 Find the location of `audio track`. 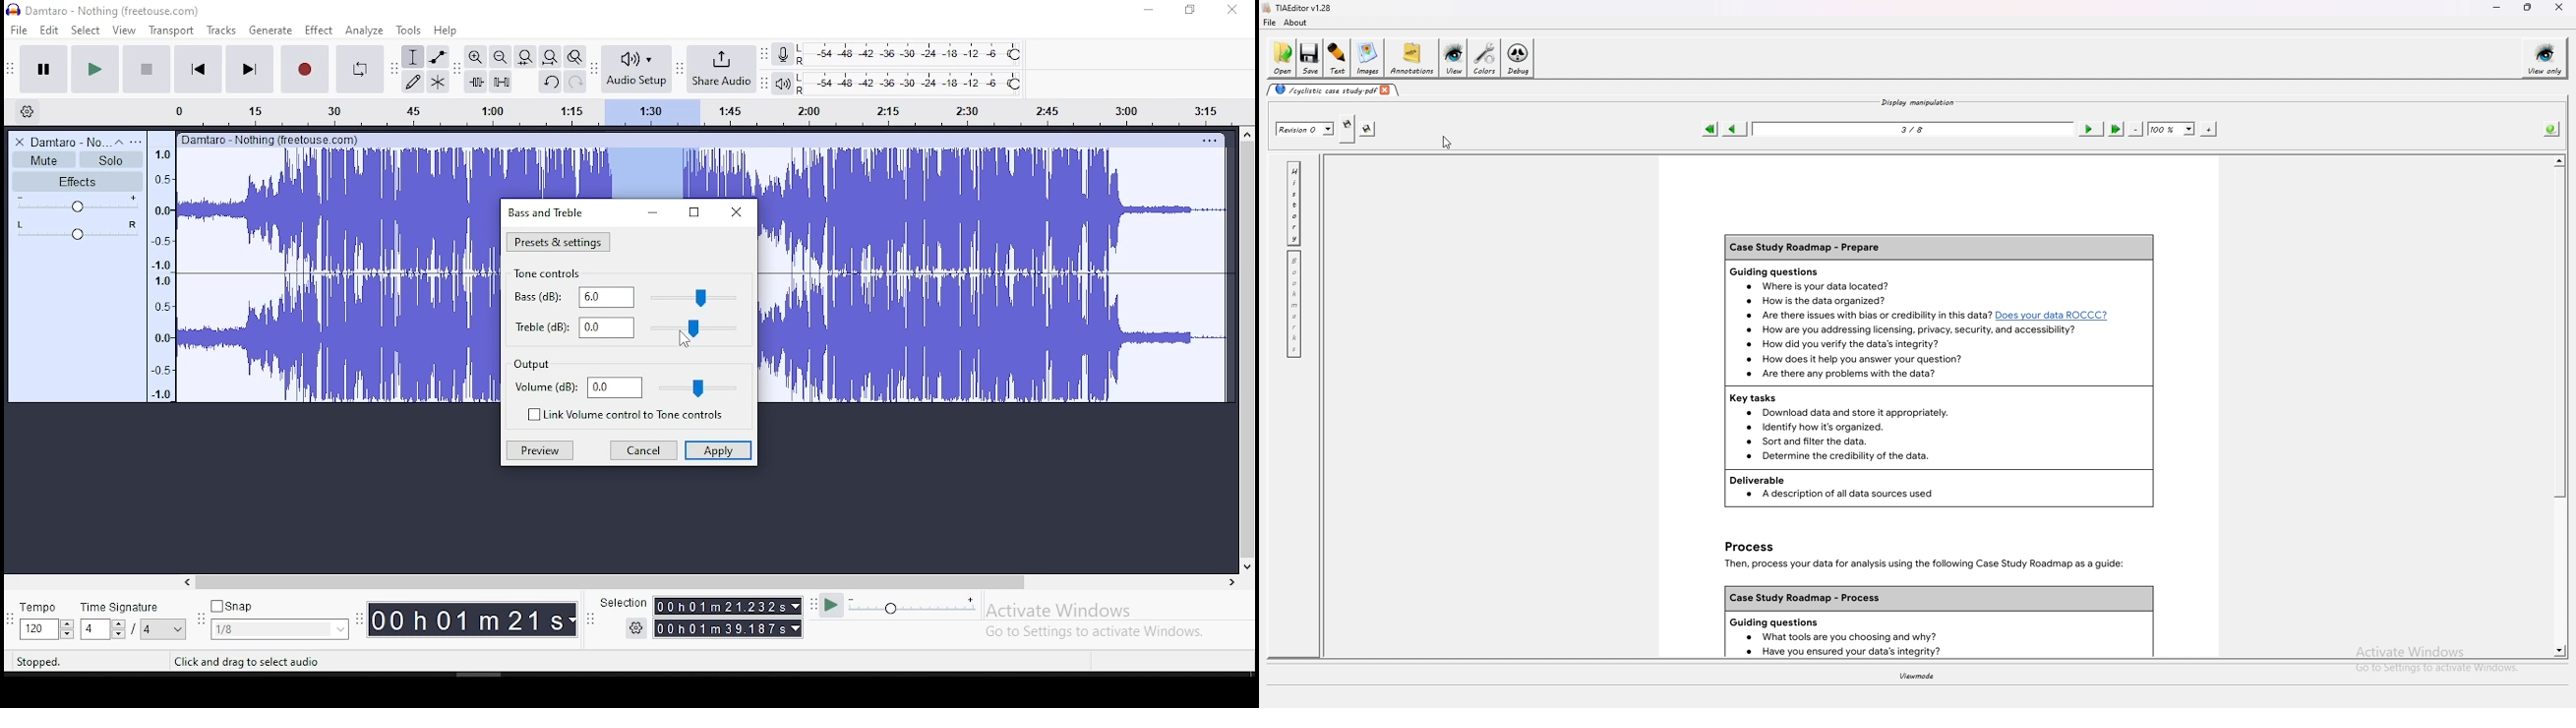

audio track is located at coordinates (337, 338).